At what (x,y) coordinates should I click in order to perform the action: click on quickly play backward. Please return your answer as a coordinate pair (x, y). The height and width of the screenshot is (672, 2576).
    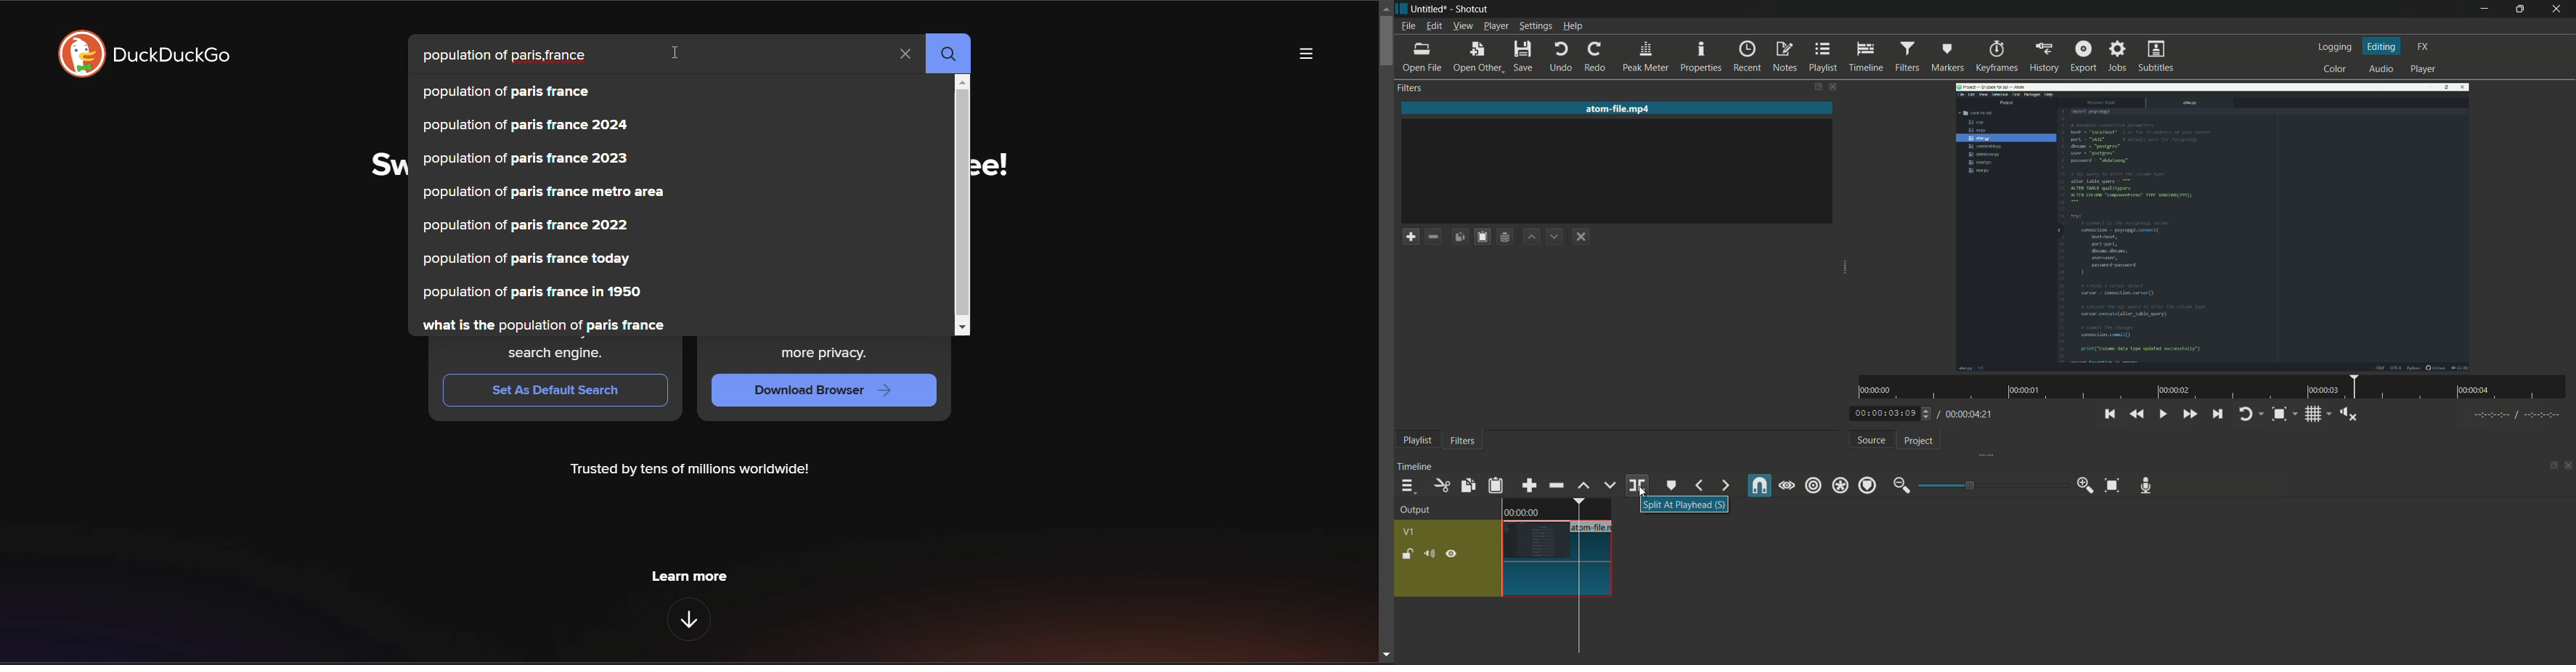
    Looking at the image, I should click on (2138, 415).